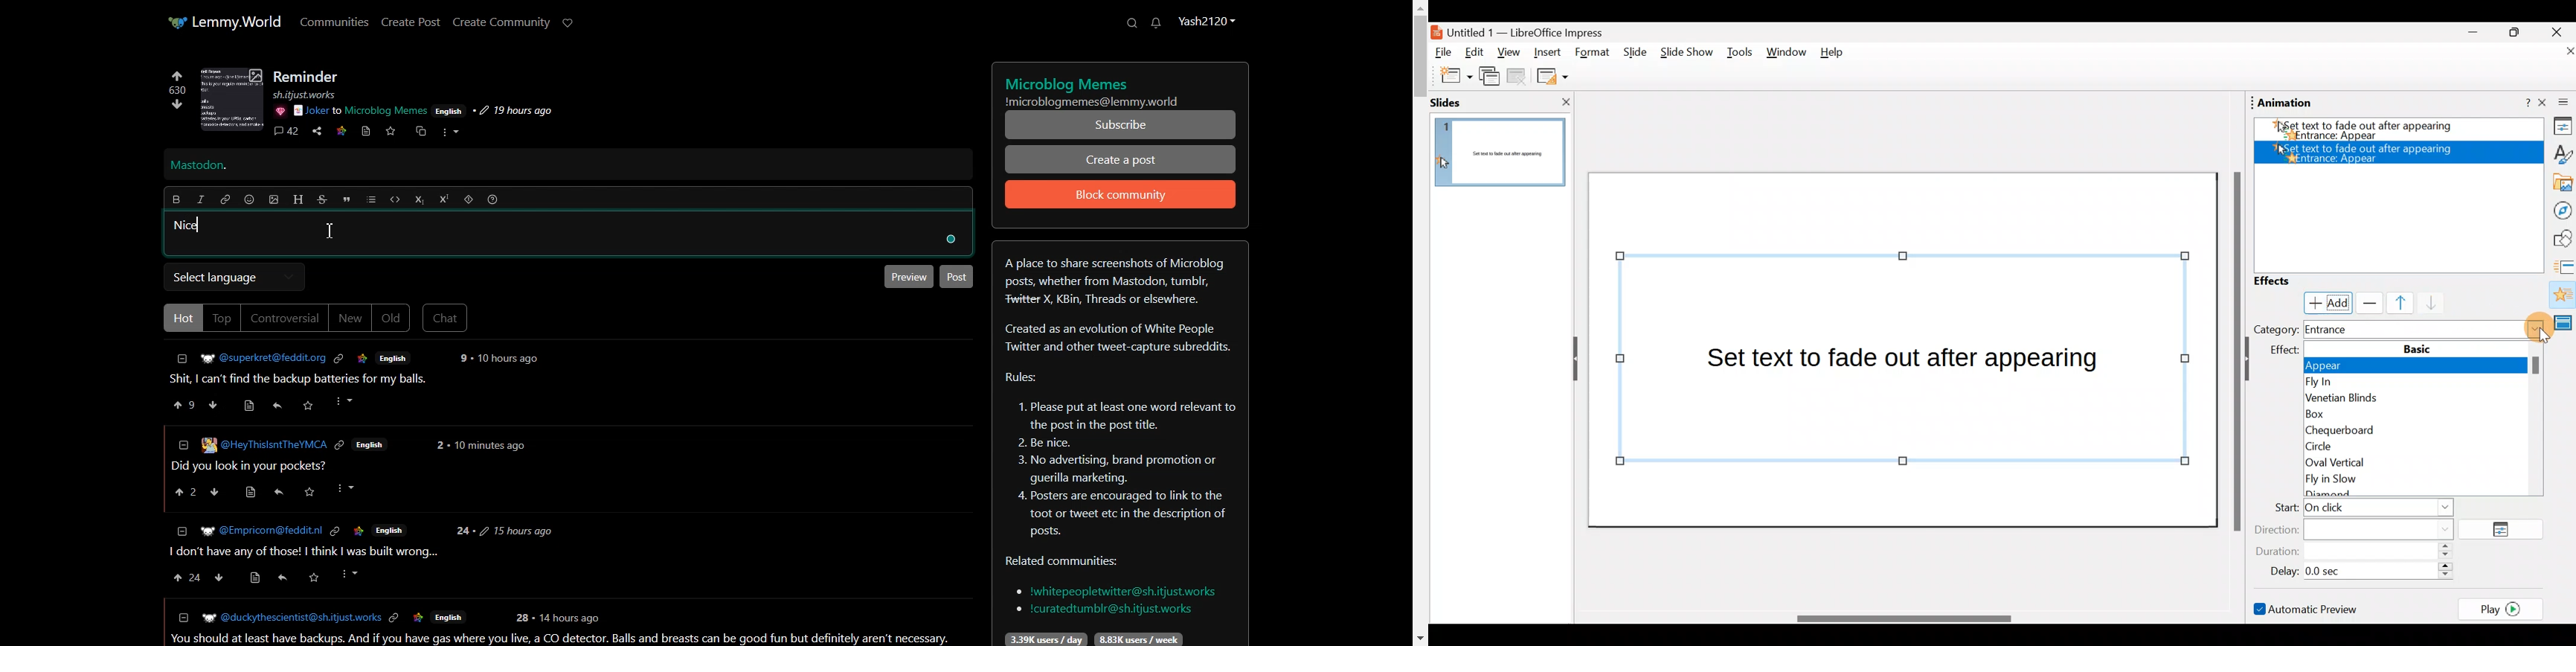 The width and height of the screenshot is (2576, 672). What do you see at coordinates (2559, 209) in the screenshot?
I see `Navigator` at bounding box center [2559, 209].